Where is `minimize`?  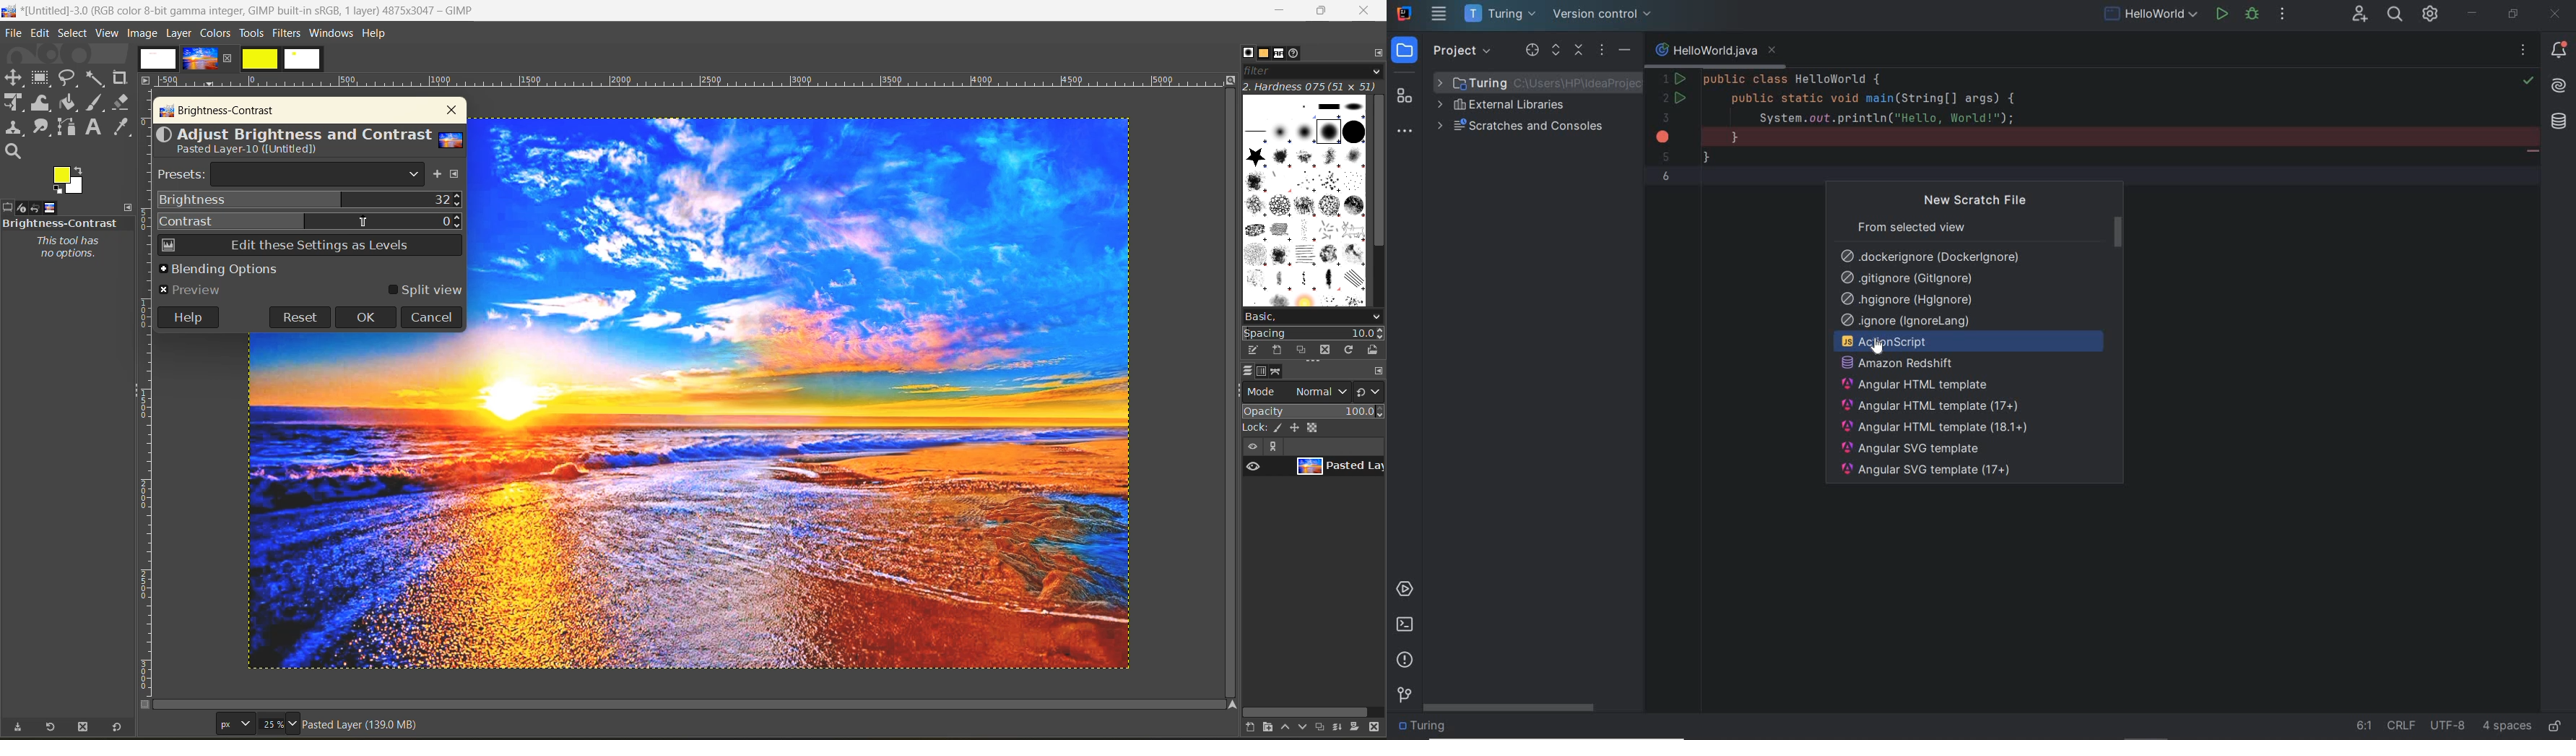 minimize is located at coordinates (1278, 11).